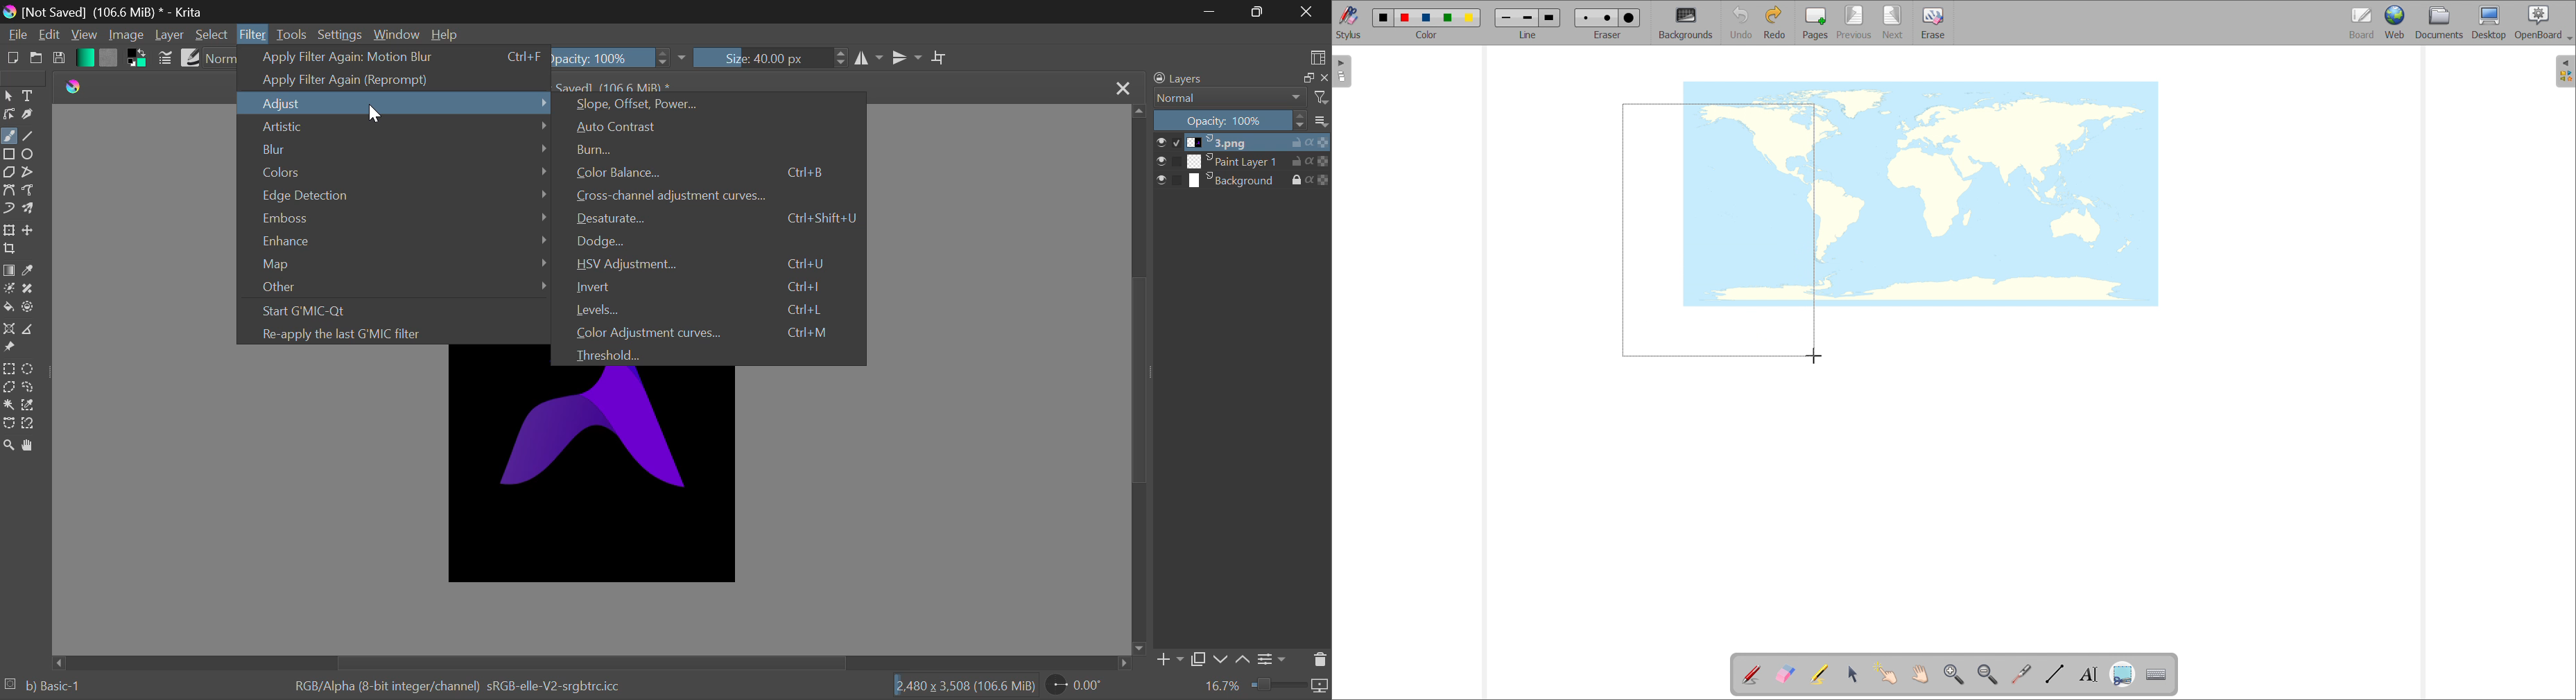  I want to click on Multibrush Tool, so click(33, 210).